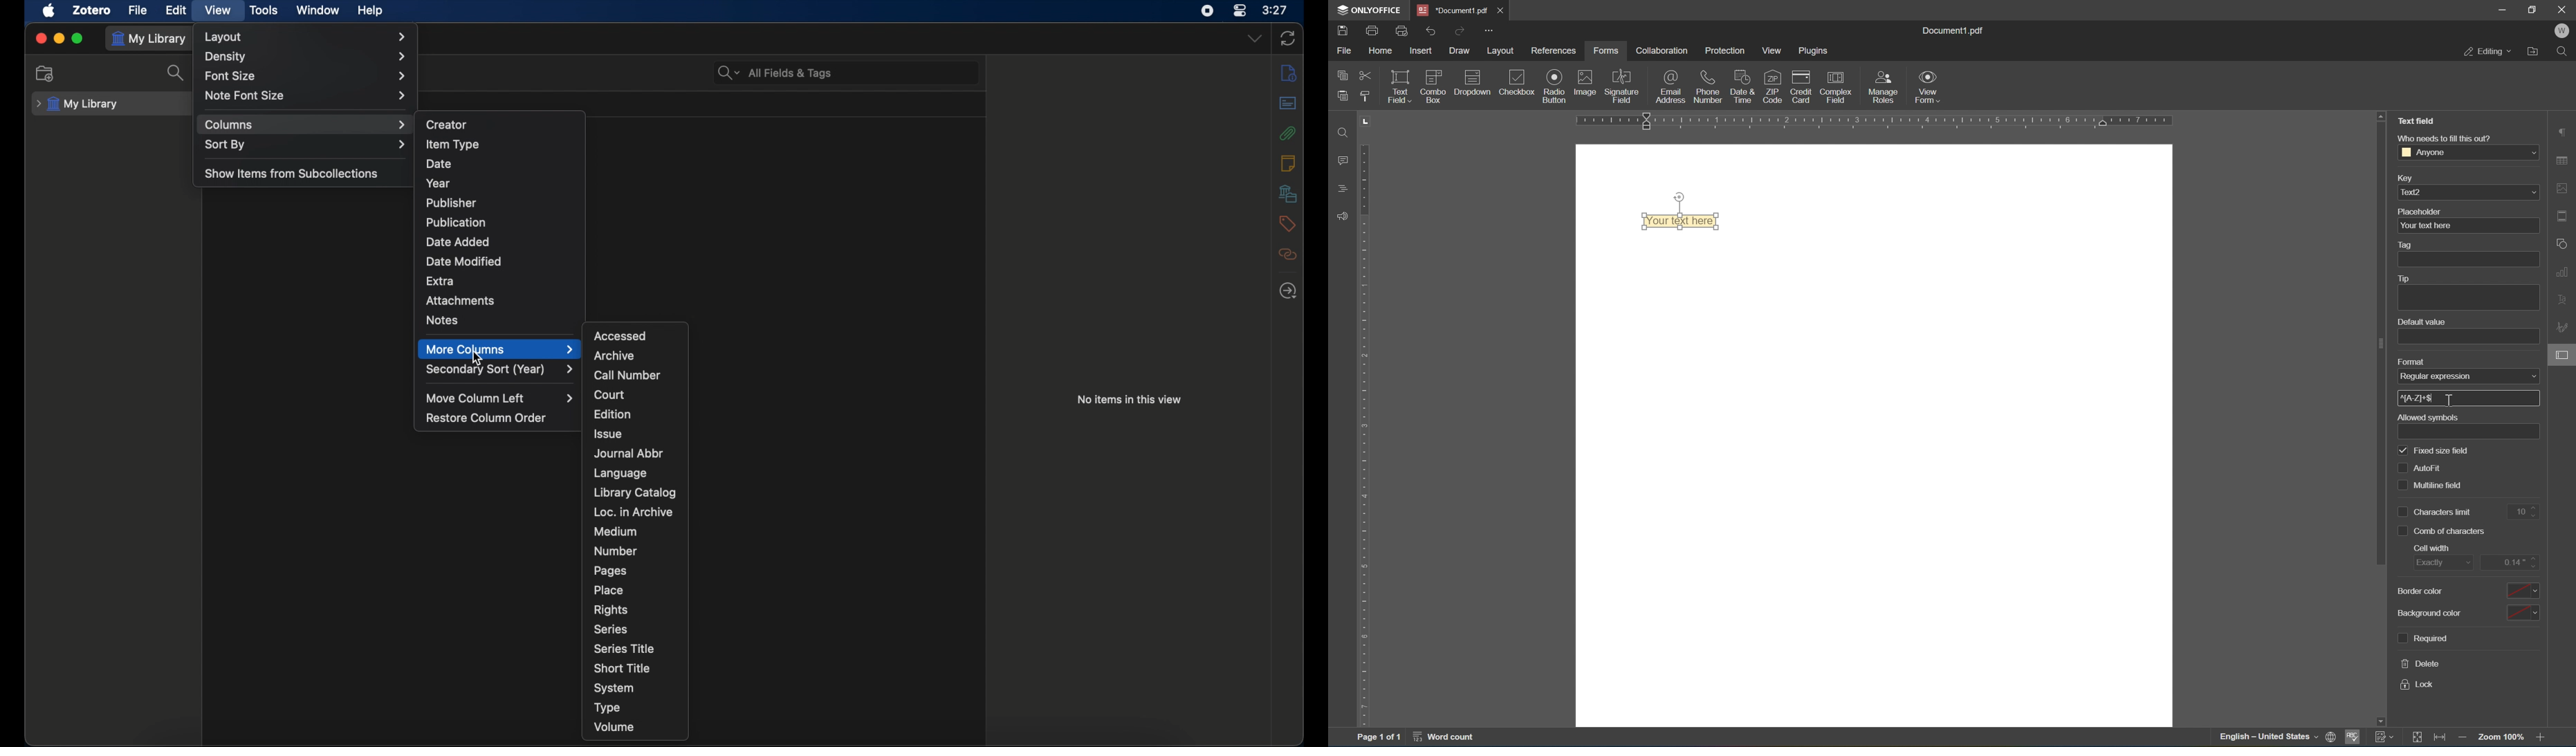 The image size is (2576, 756). What do you see at coordinates (501, 349) in the screenshot?
I see `more columns` at bounding box center [501, 349].